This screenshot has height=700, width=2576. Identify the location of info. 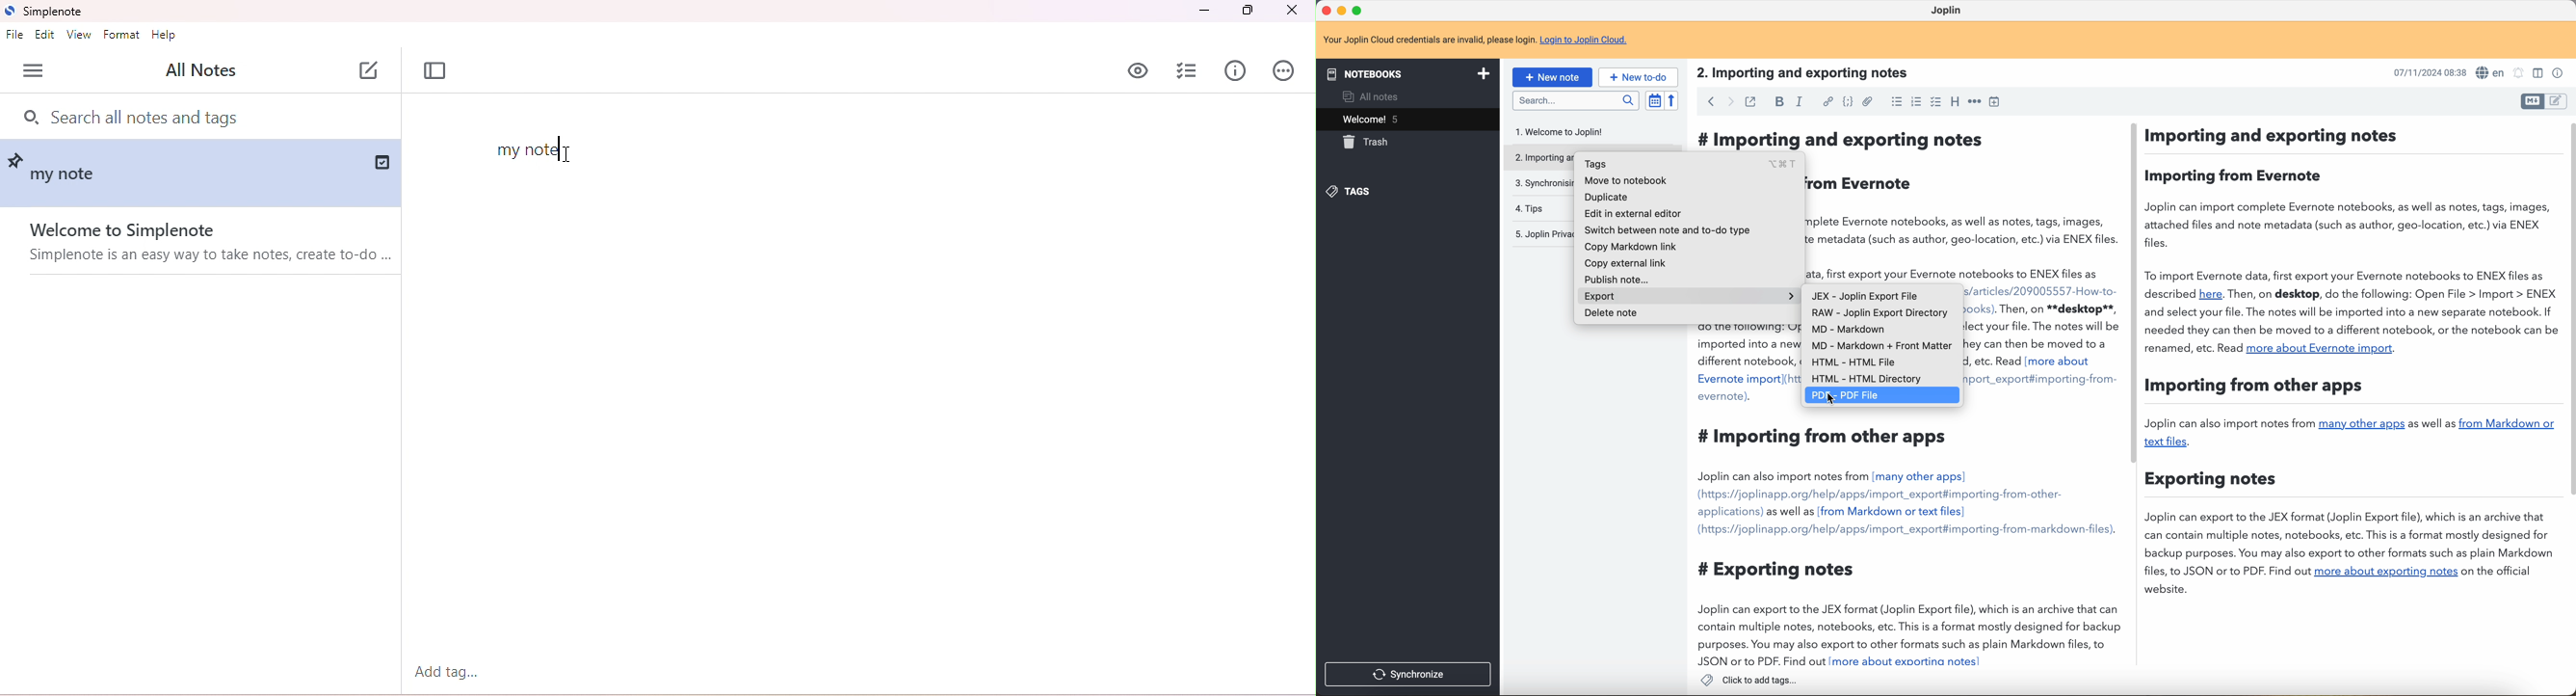
(1236, 69).